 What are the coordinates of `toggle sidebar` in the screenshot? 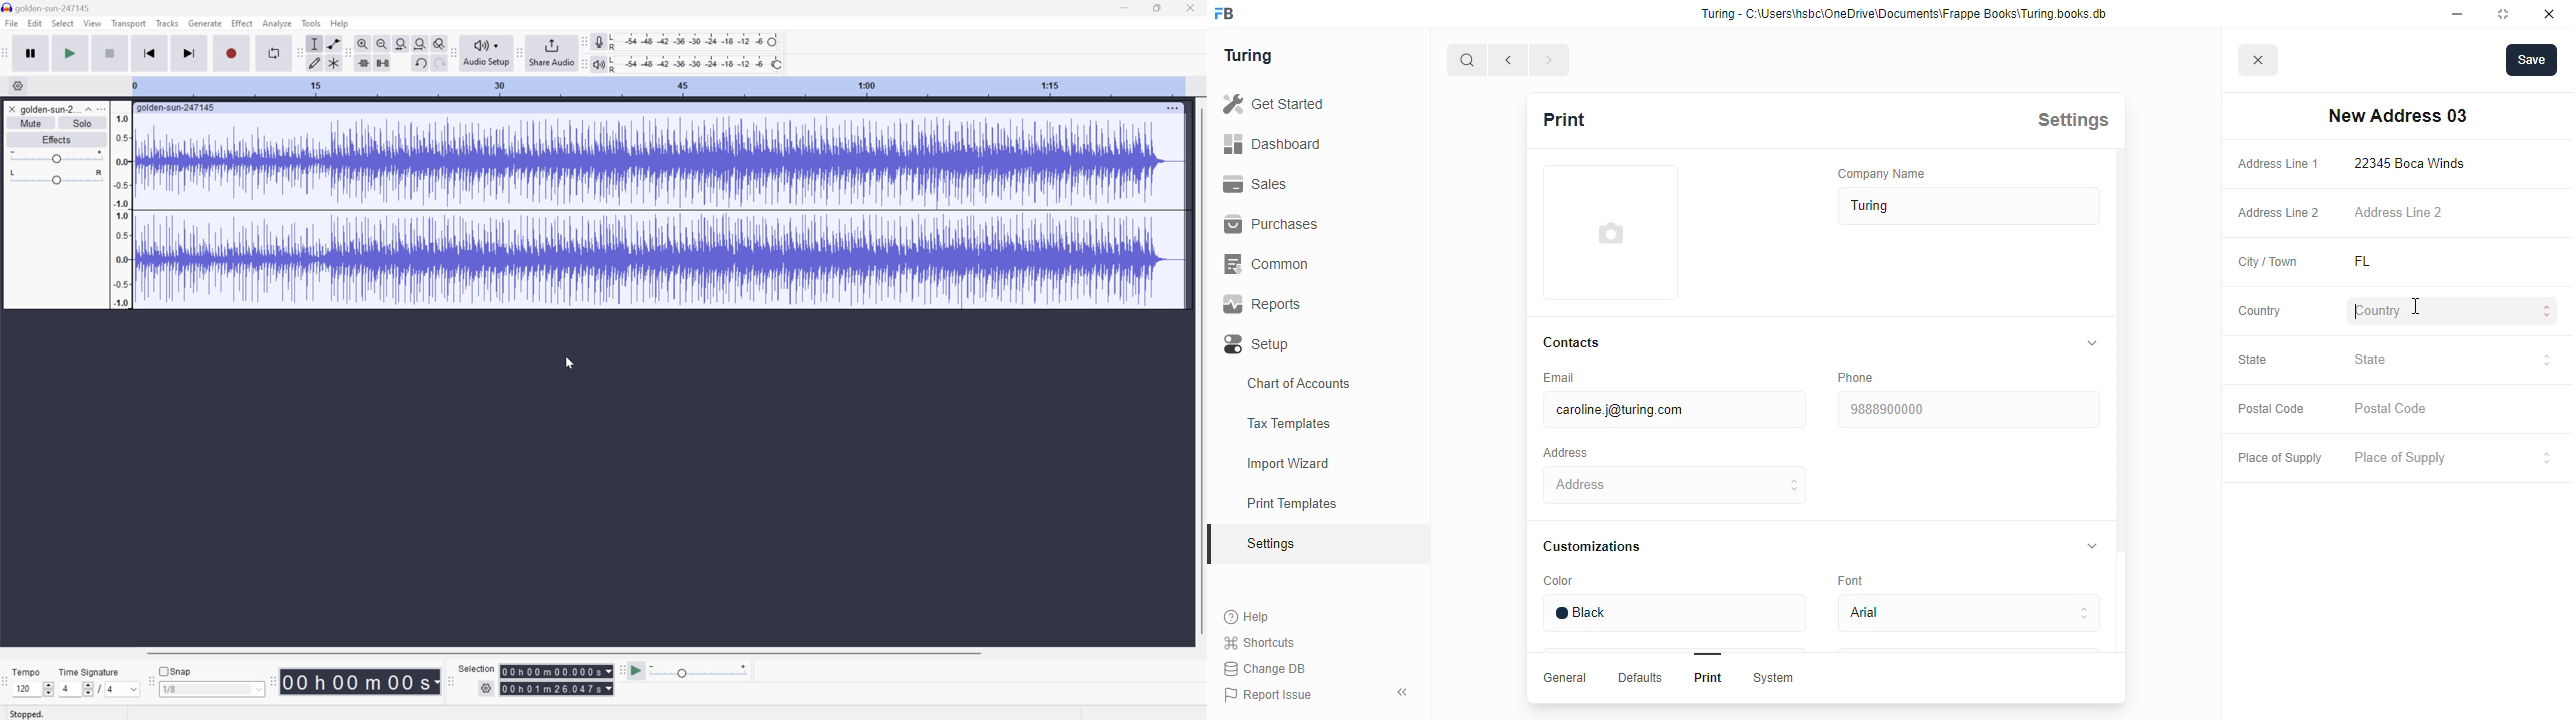 It's located at (1405, 691).